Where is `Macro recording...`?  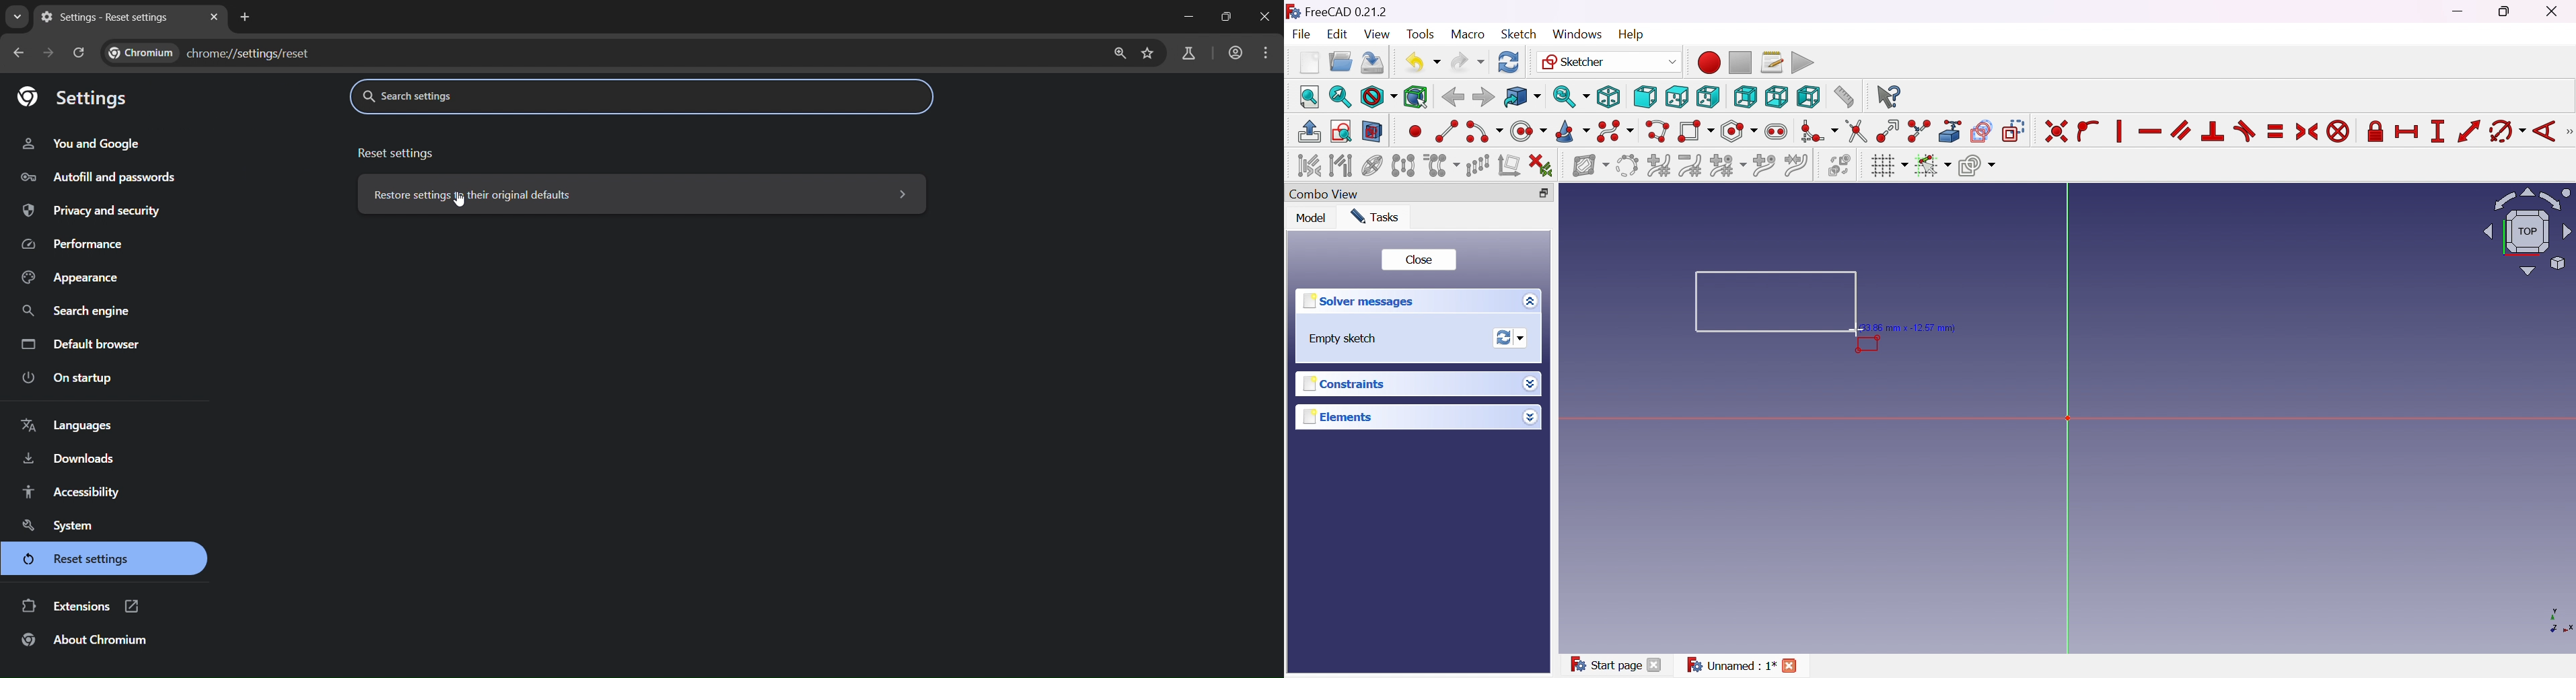
Macro recording... is located at coordinates (1707, 62).